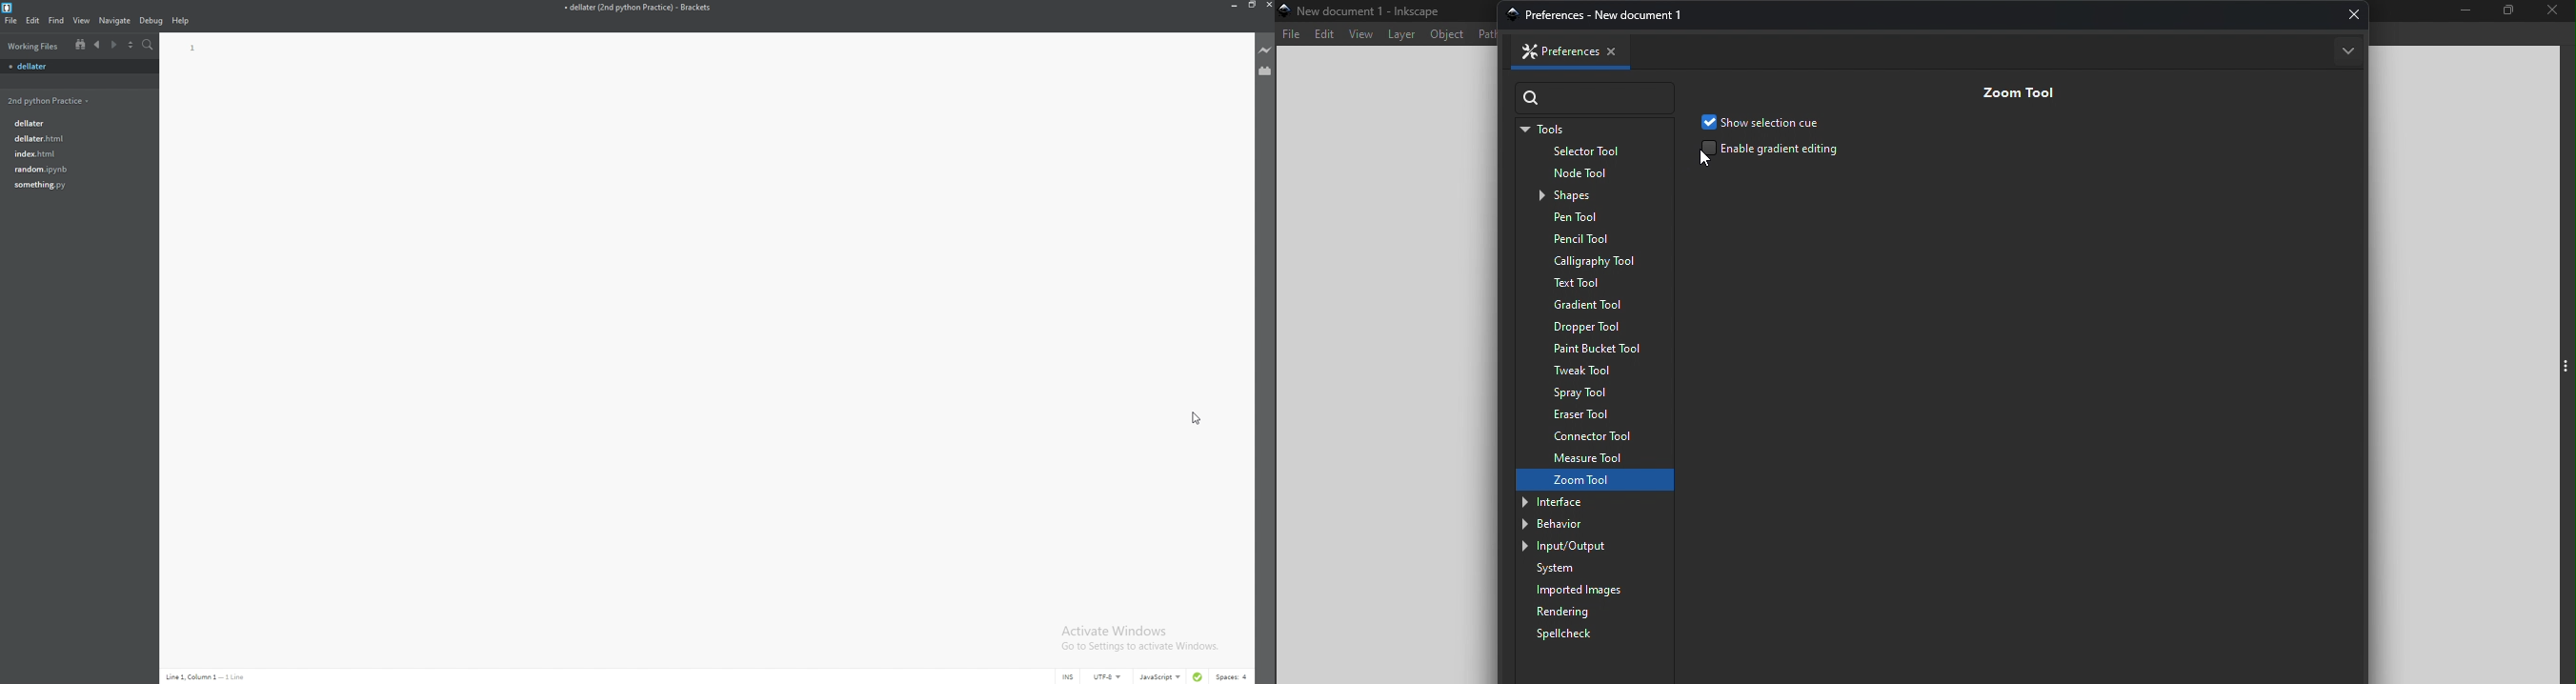 The image size is (2576, 700). I want to click on Spray tool, so click(1597, 392).